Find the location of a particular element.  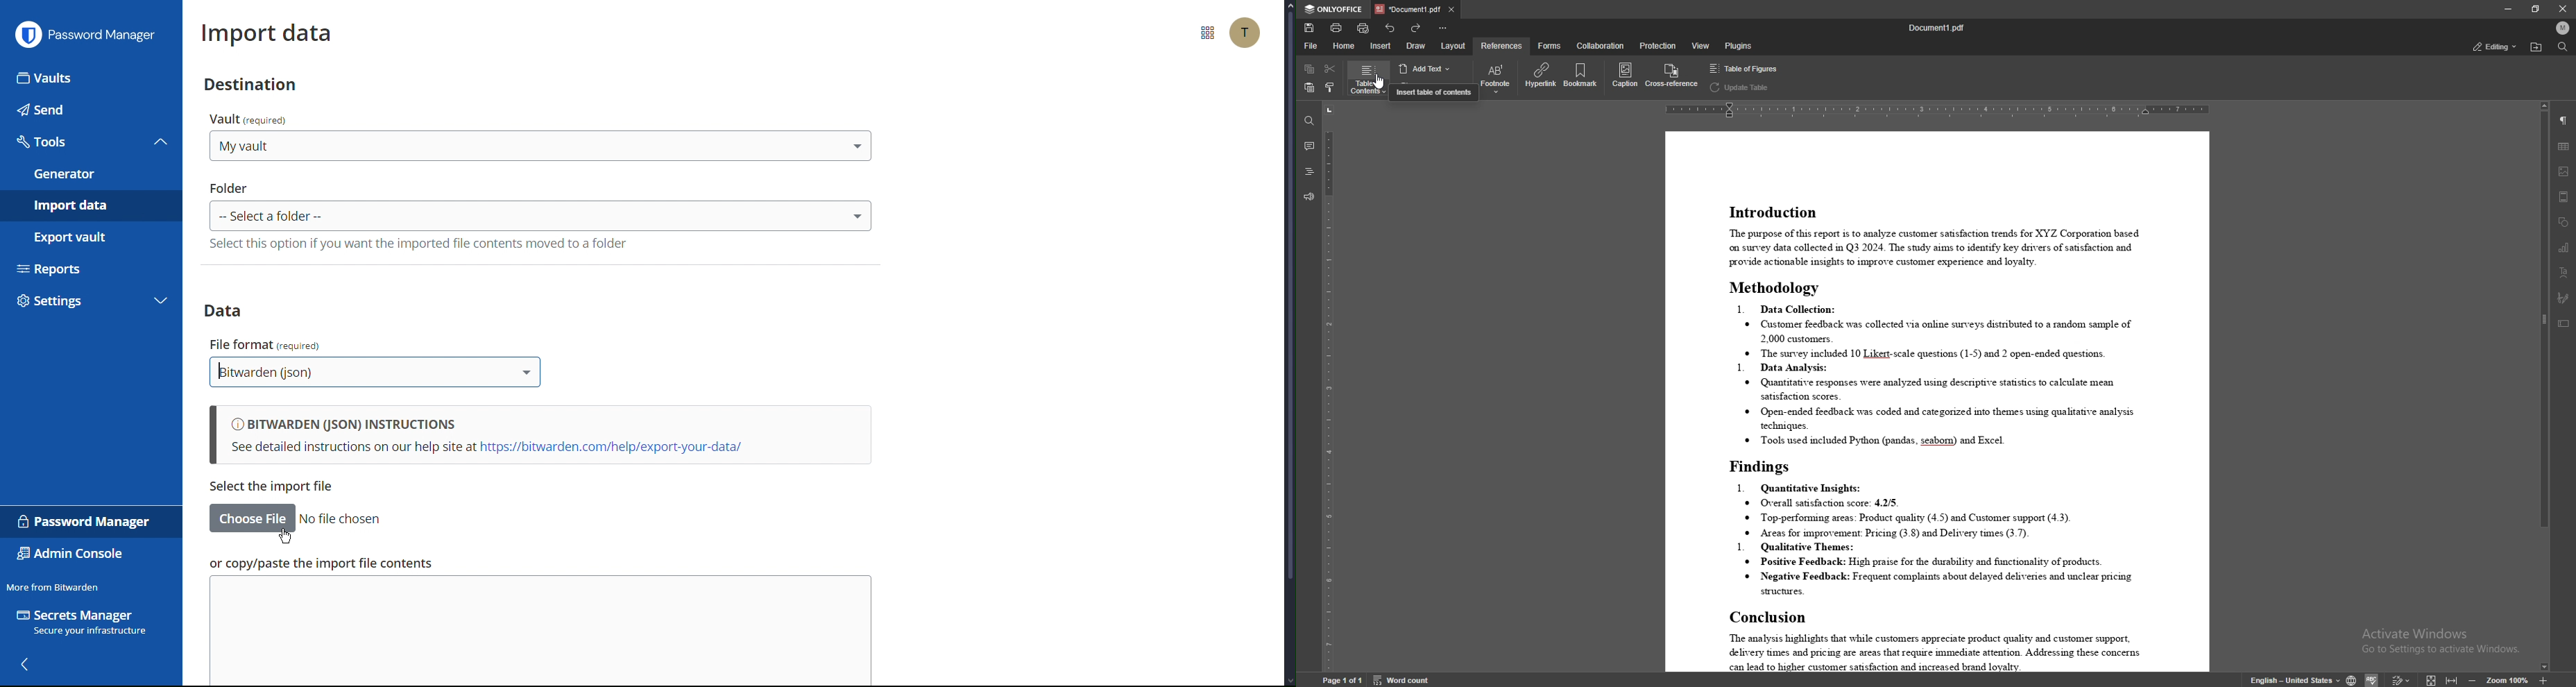

scrollbar is located at coordinates (1290, 298).